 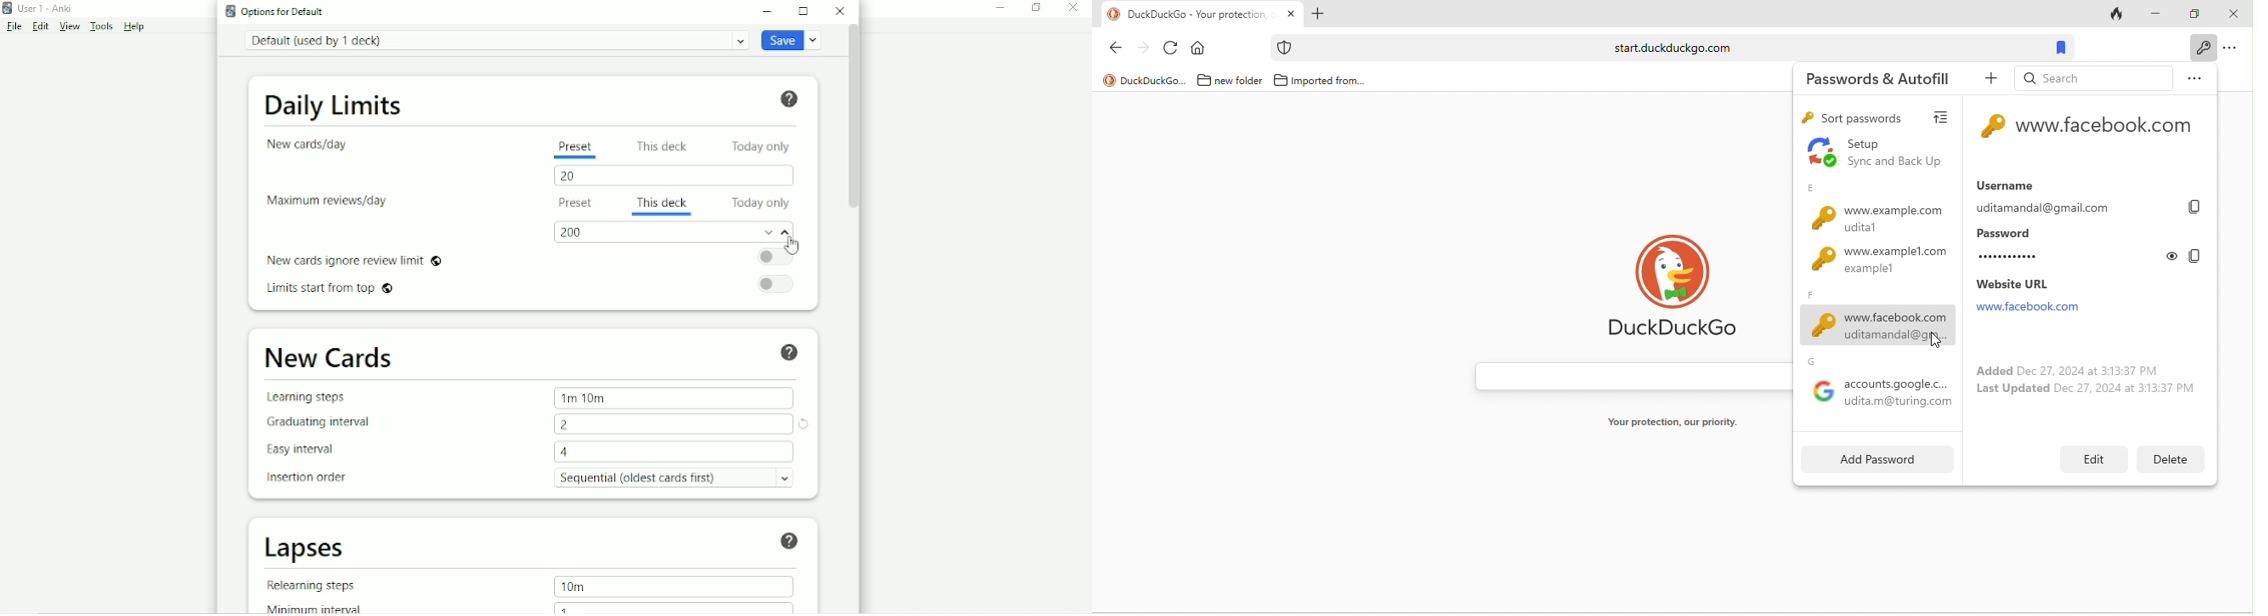 I want to click on duckduckgo..., so click(x=1145, y=80).